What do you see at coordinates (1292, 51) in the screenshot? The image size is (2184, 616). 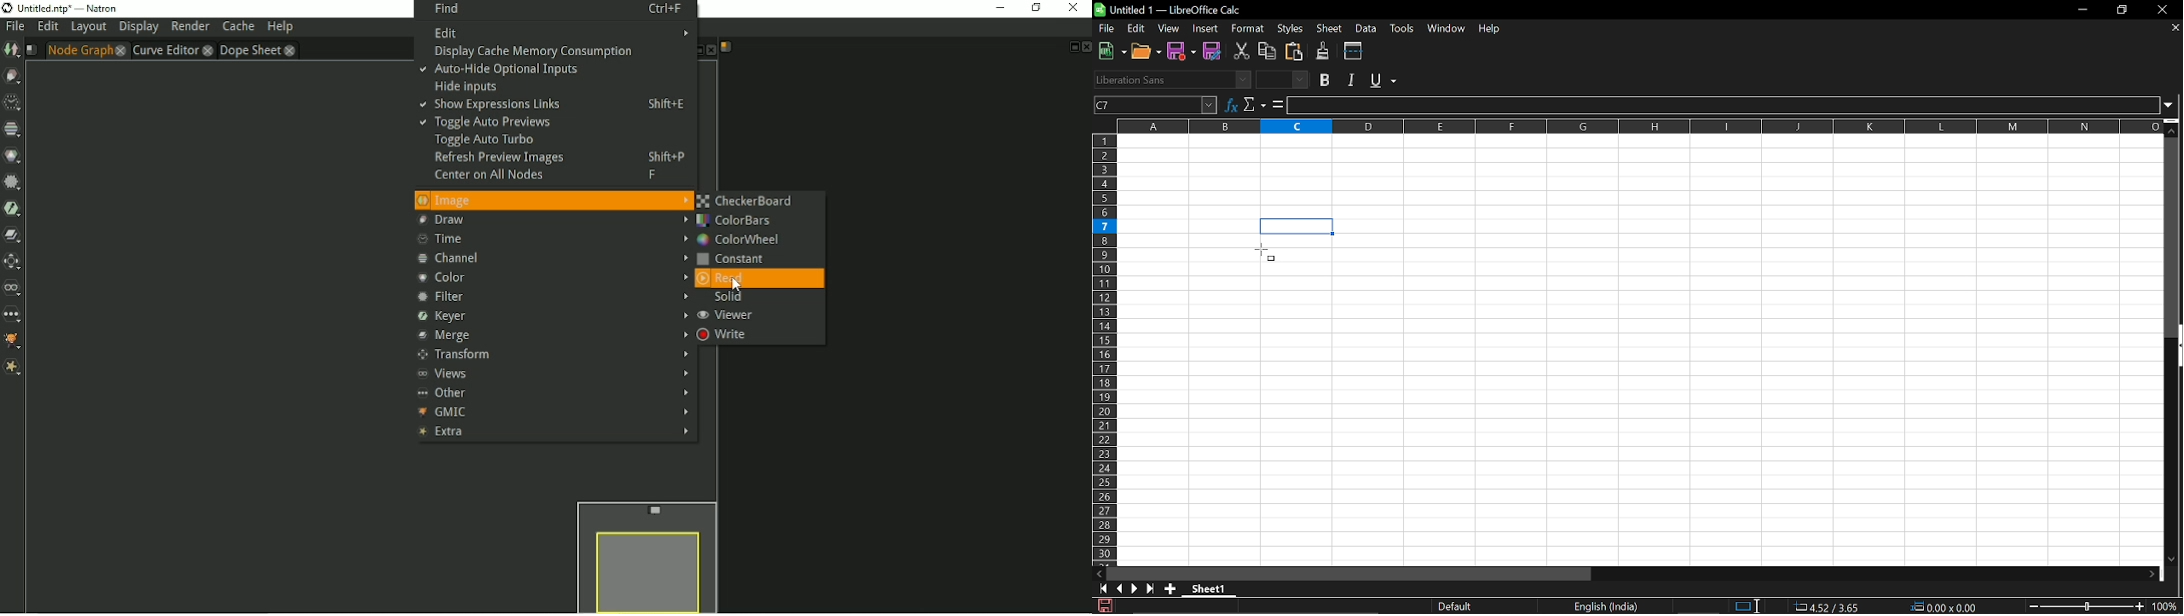 I see `Paste` at bounding box center [1292, 51].